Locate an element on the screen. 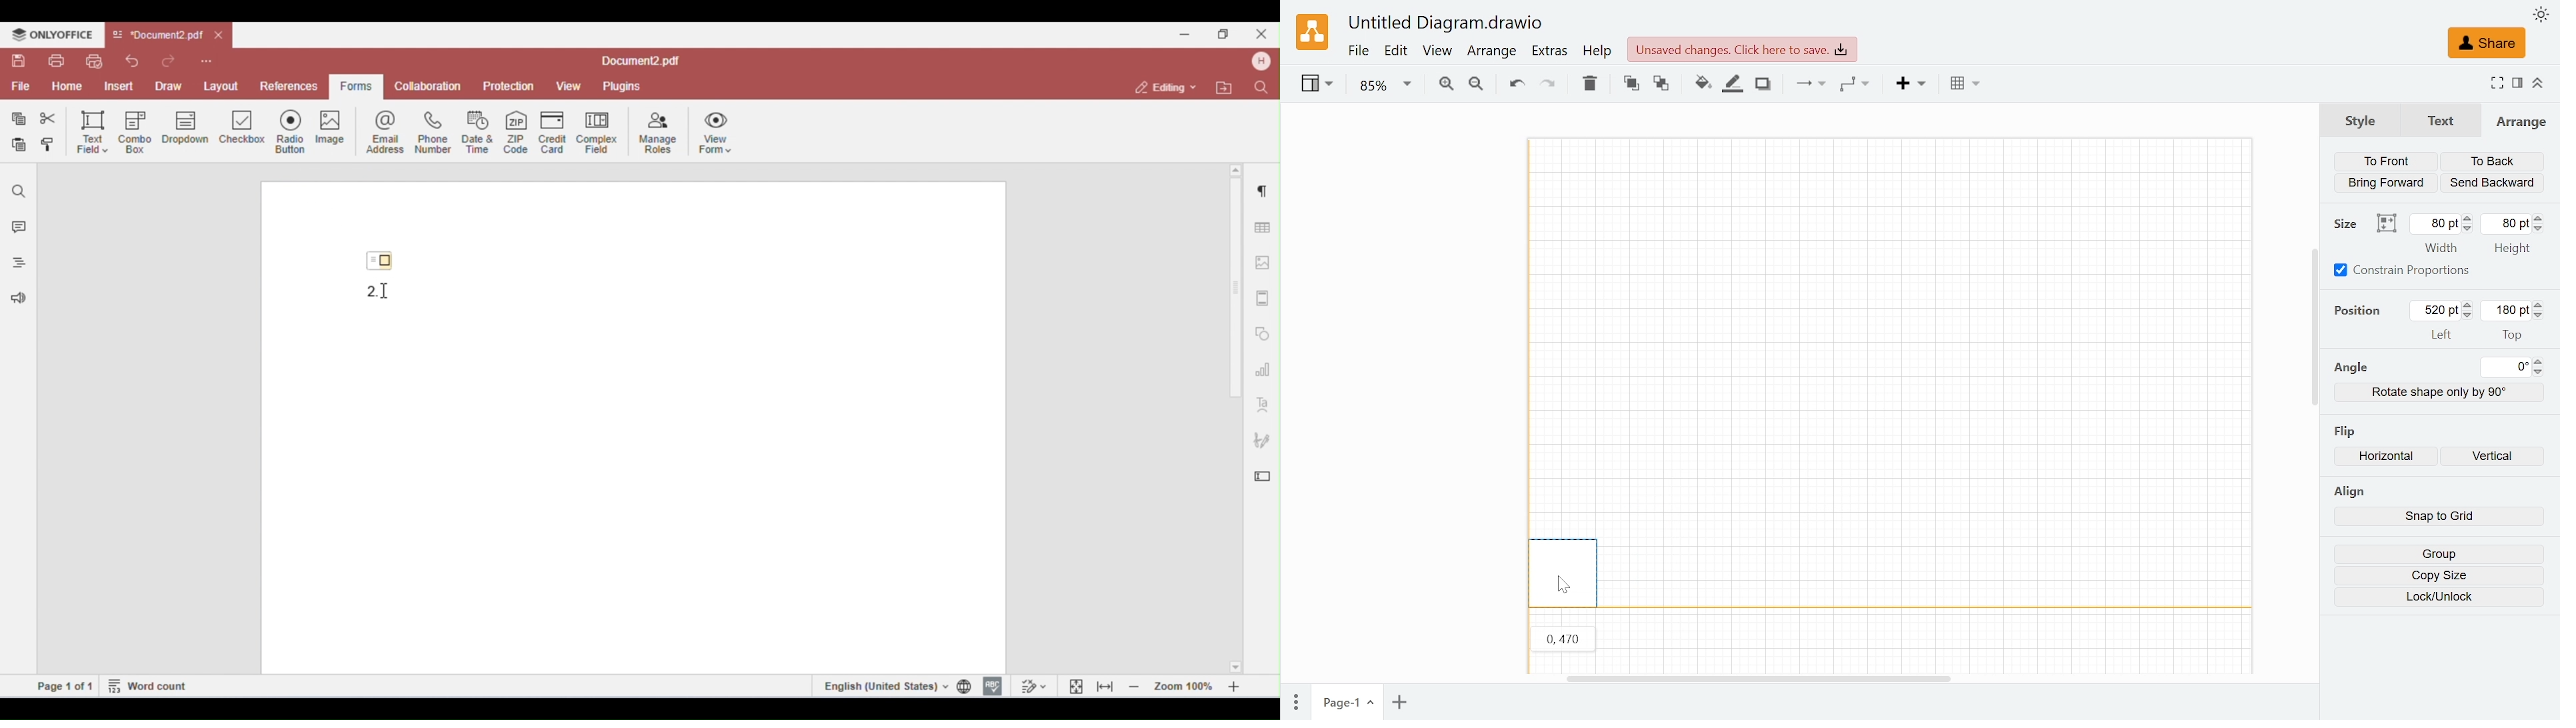 The image size is (2576, 728). Decrease left is located at coordinates (2470, 316).